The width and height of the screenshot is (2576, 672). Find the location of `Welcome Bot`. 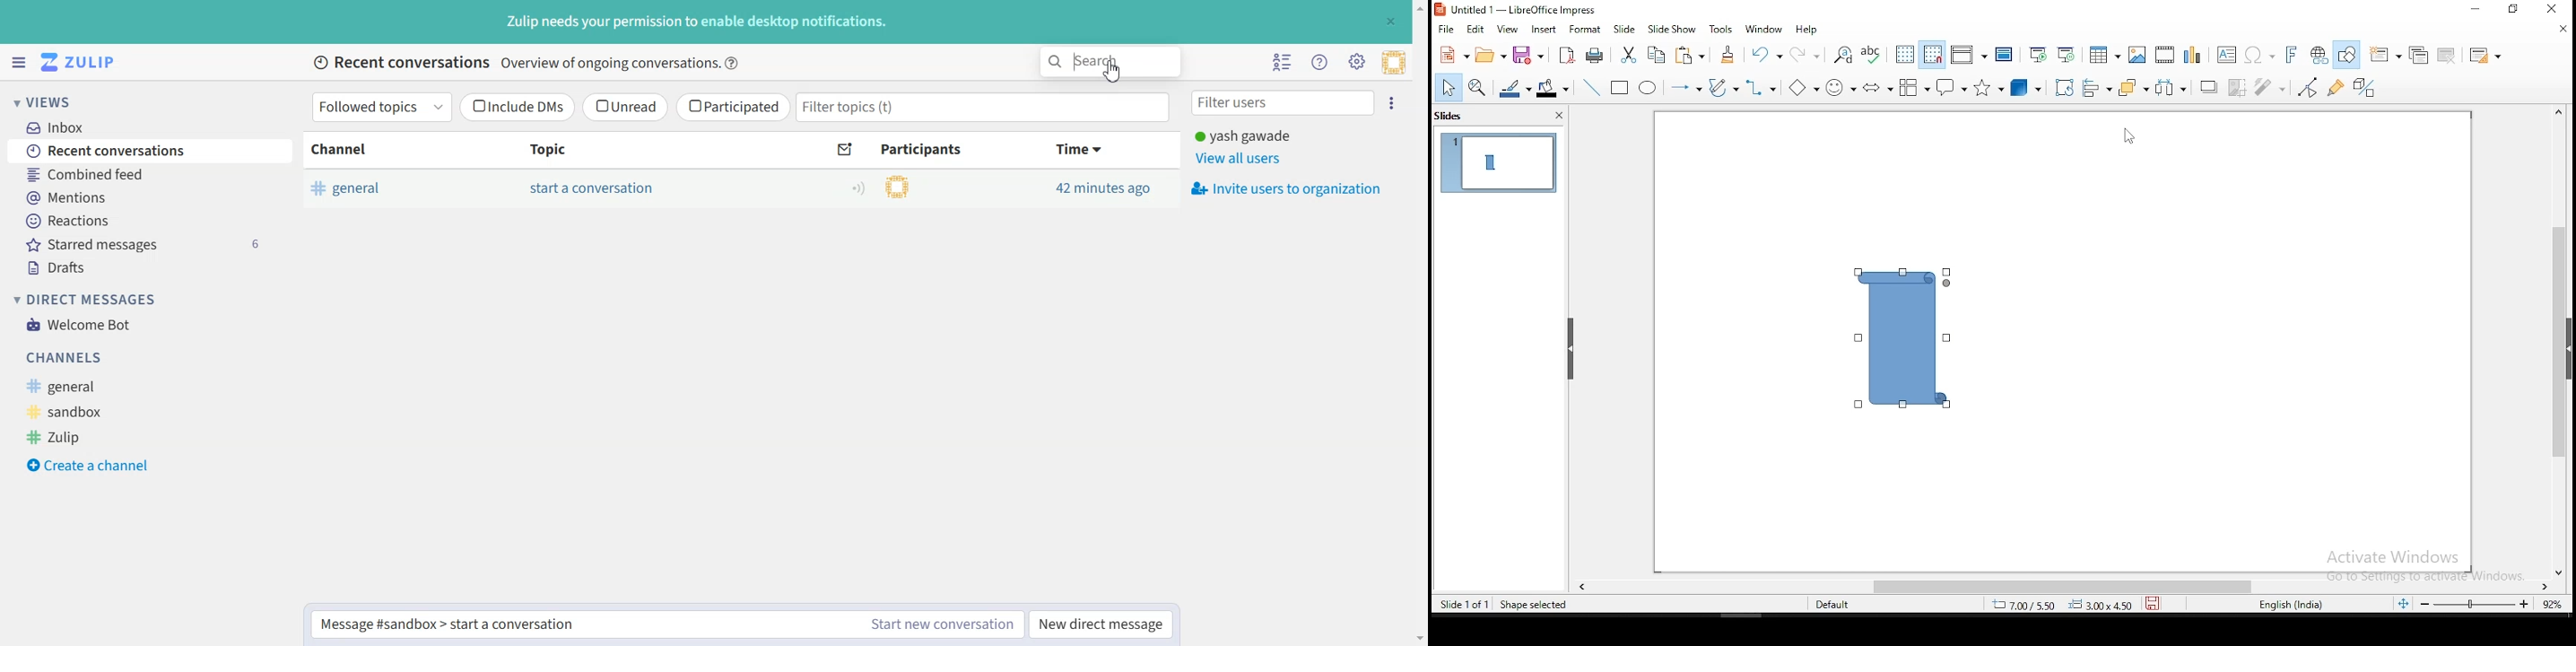

Welcome Bot is located at coordinates (79, 324).